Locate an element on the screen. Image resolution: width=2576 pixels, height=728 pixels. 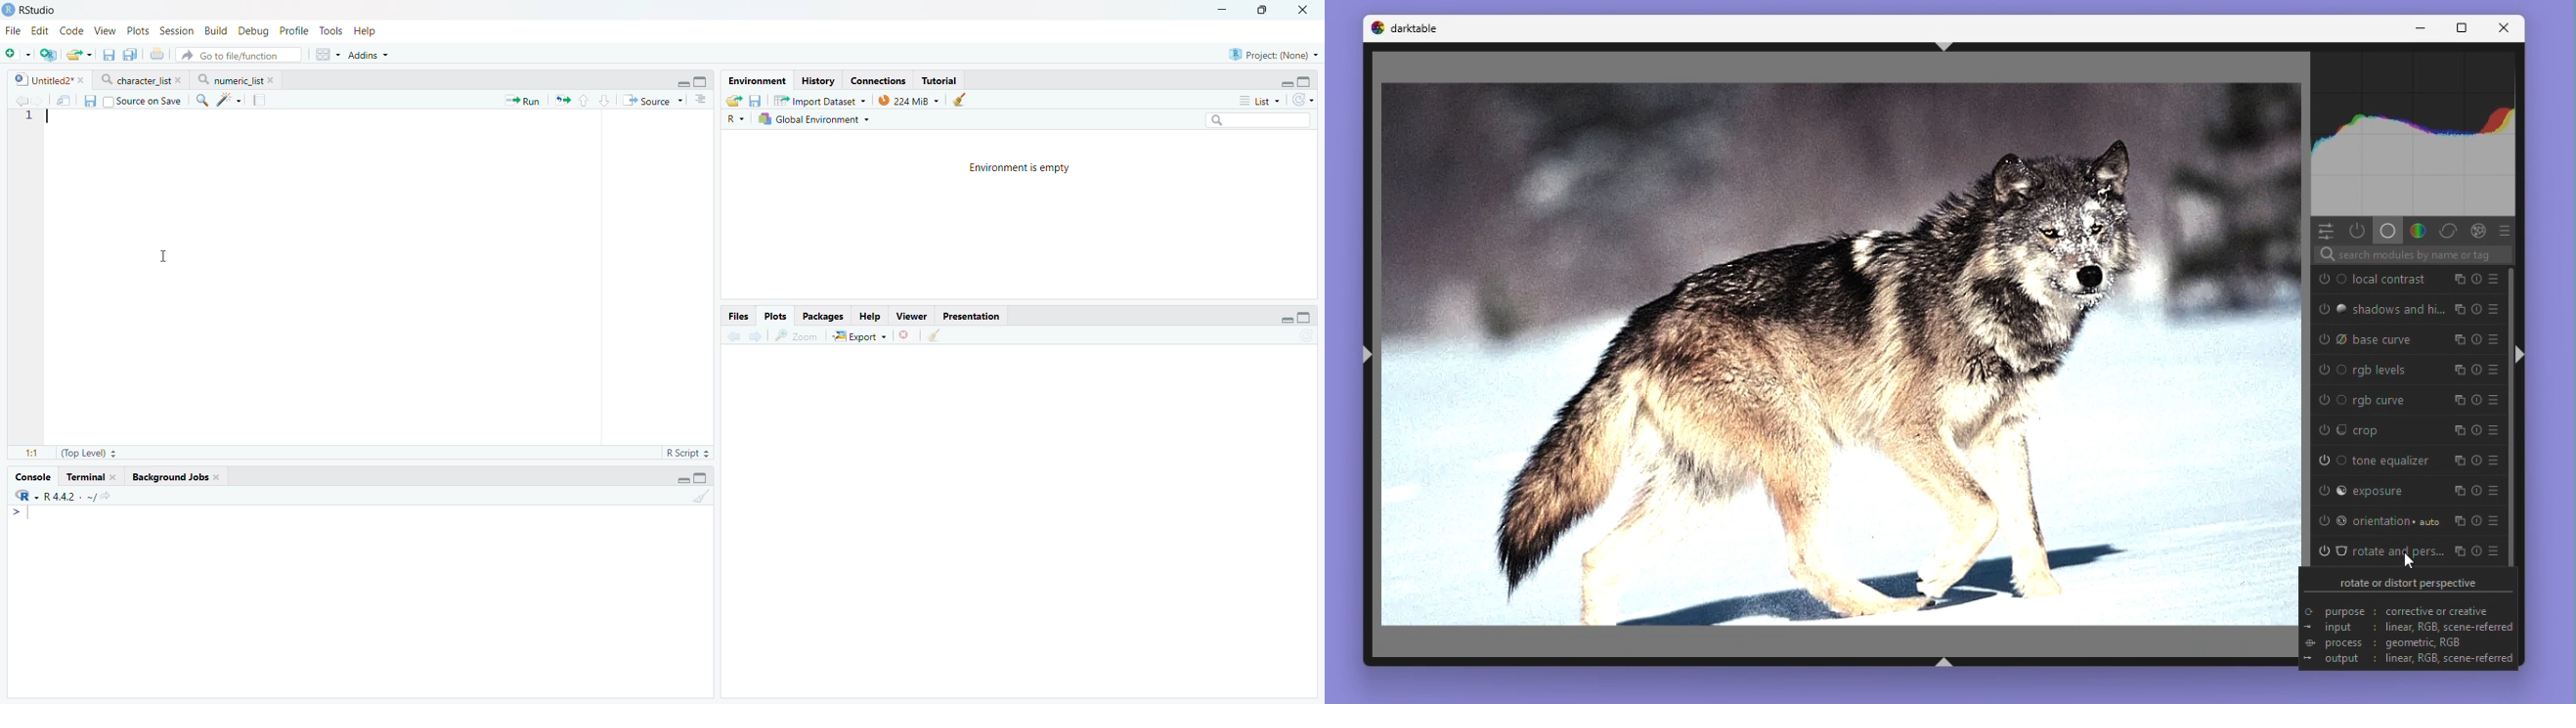
Build is located at coordinates (217, 30).